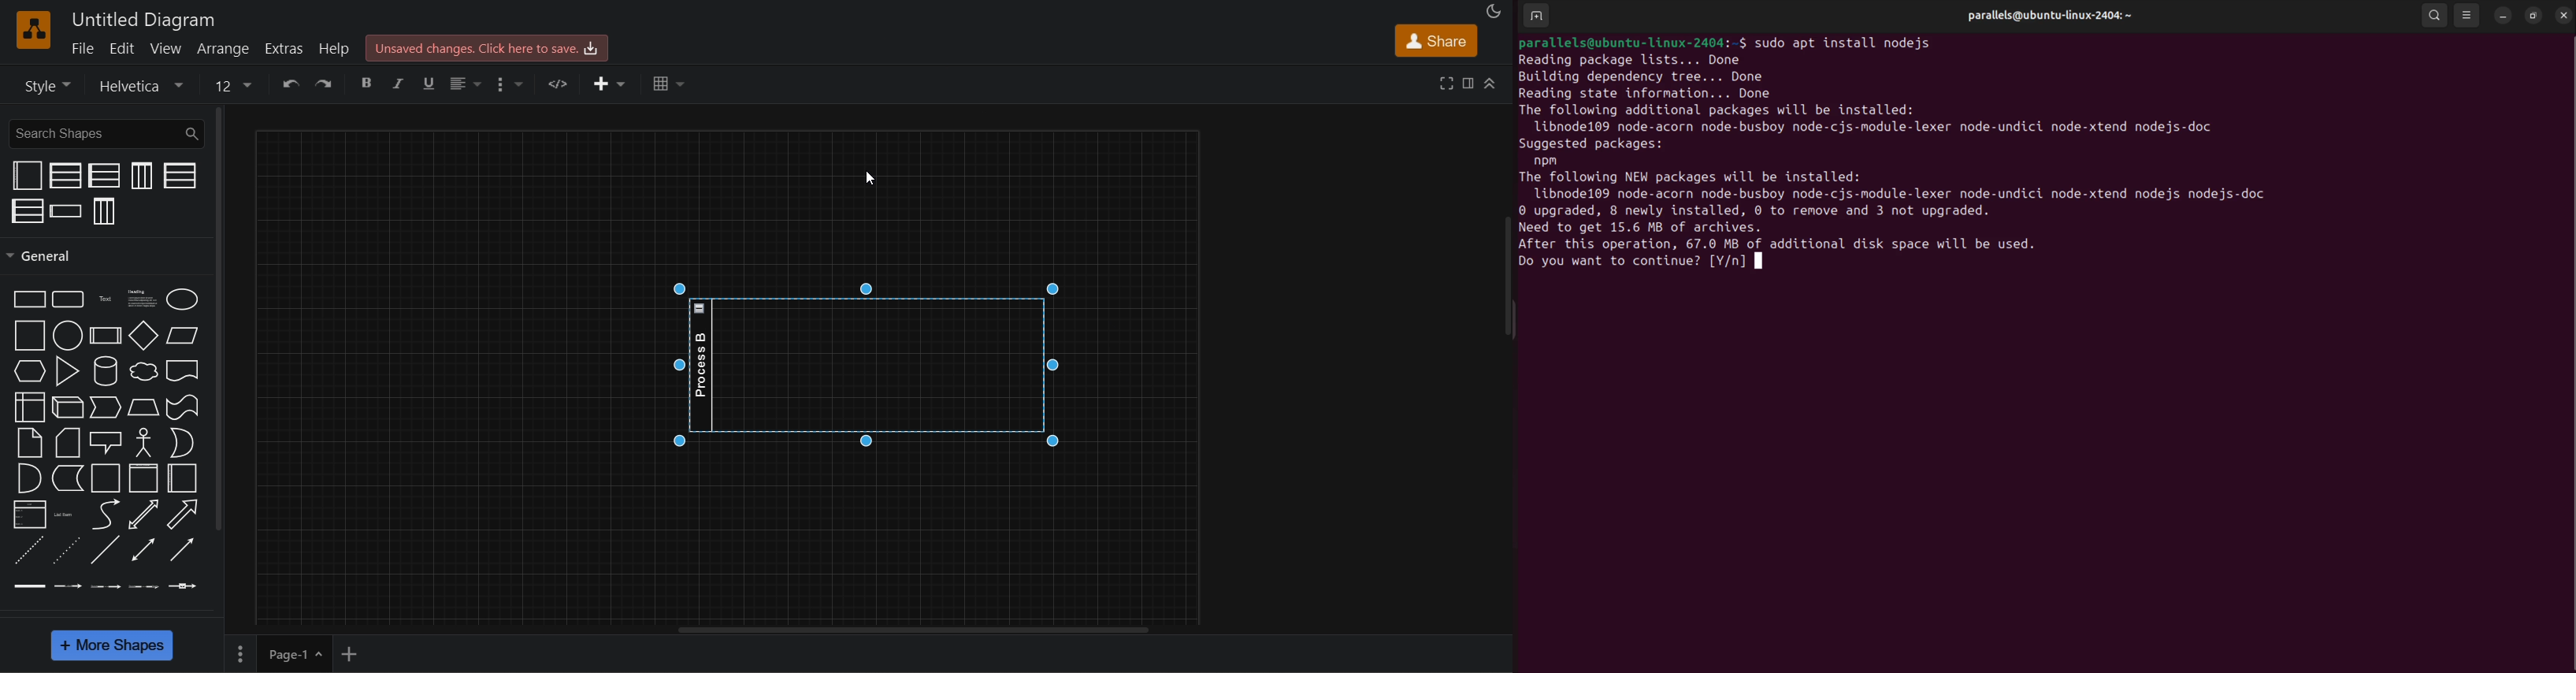  I want to click on connector with symbol, so click(183, 586).